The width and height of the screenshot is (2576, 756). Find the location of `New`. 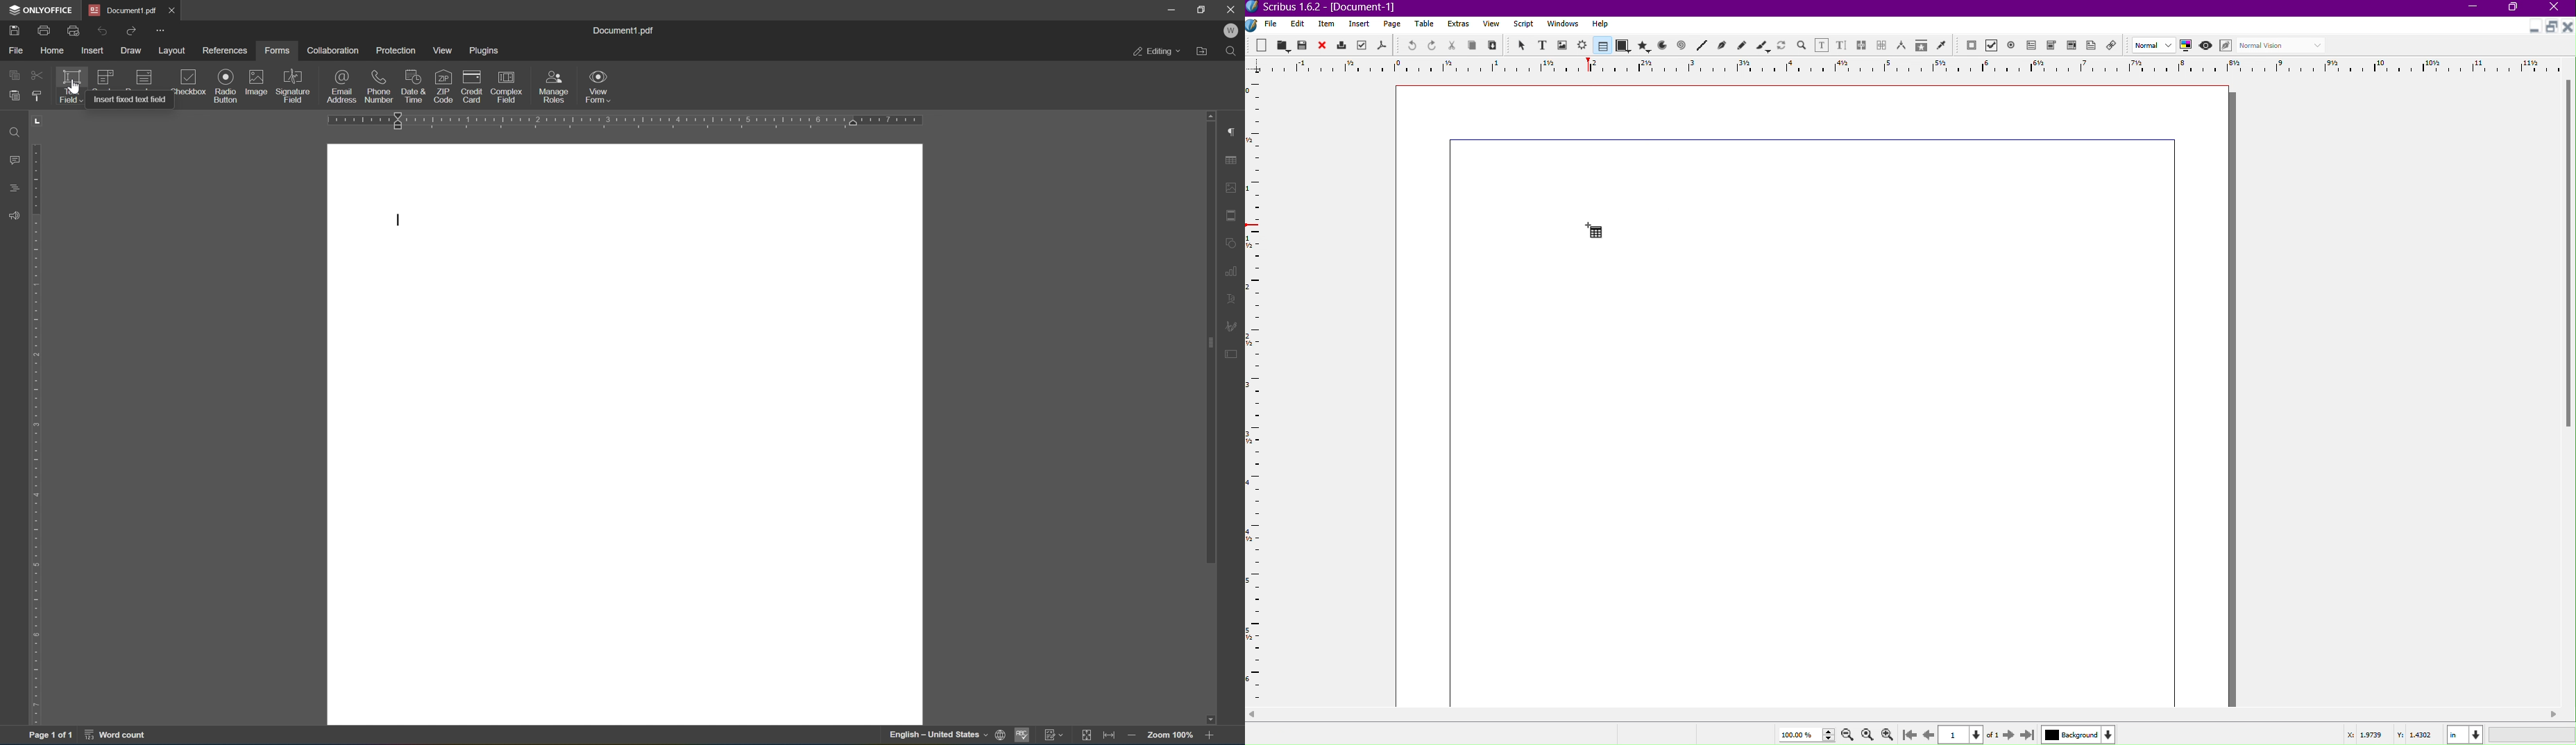

New is located at coordinates (1262, 44).